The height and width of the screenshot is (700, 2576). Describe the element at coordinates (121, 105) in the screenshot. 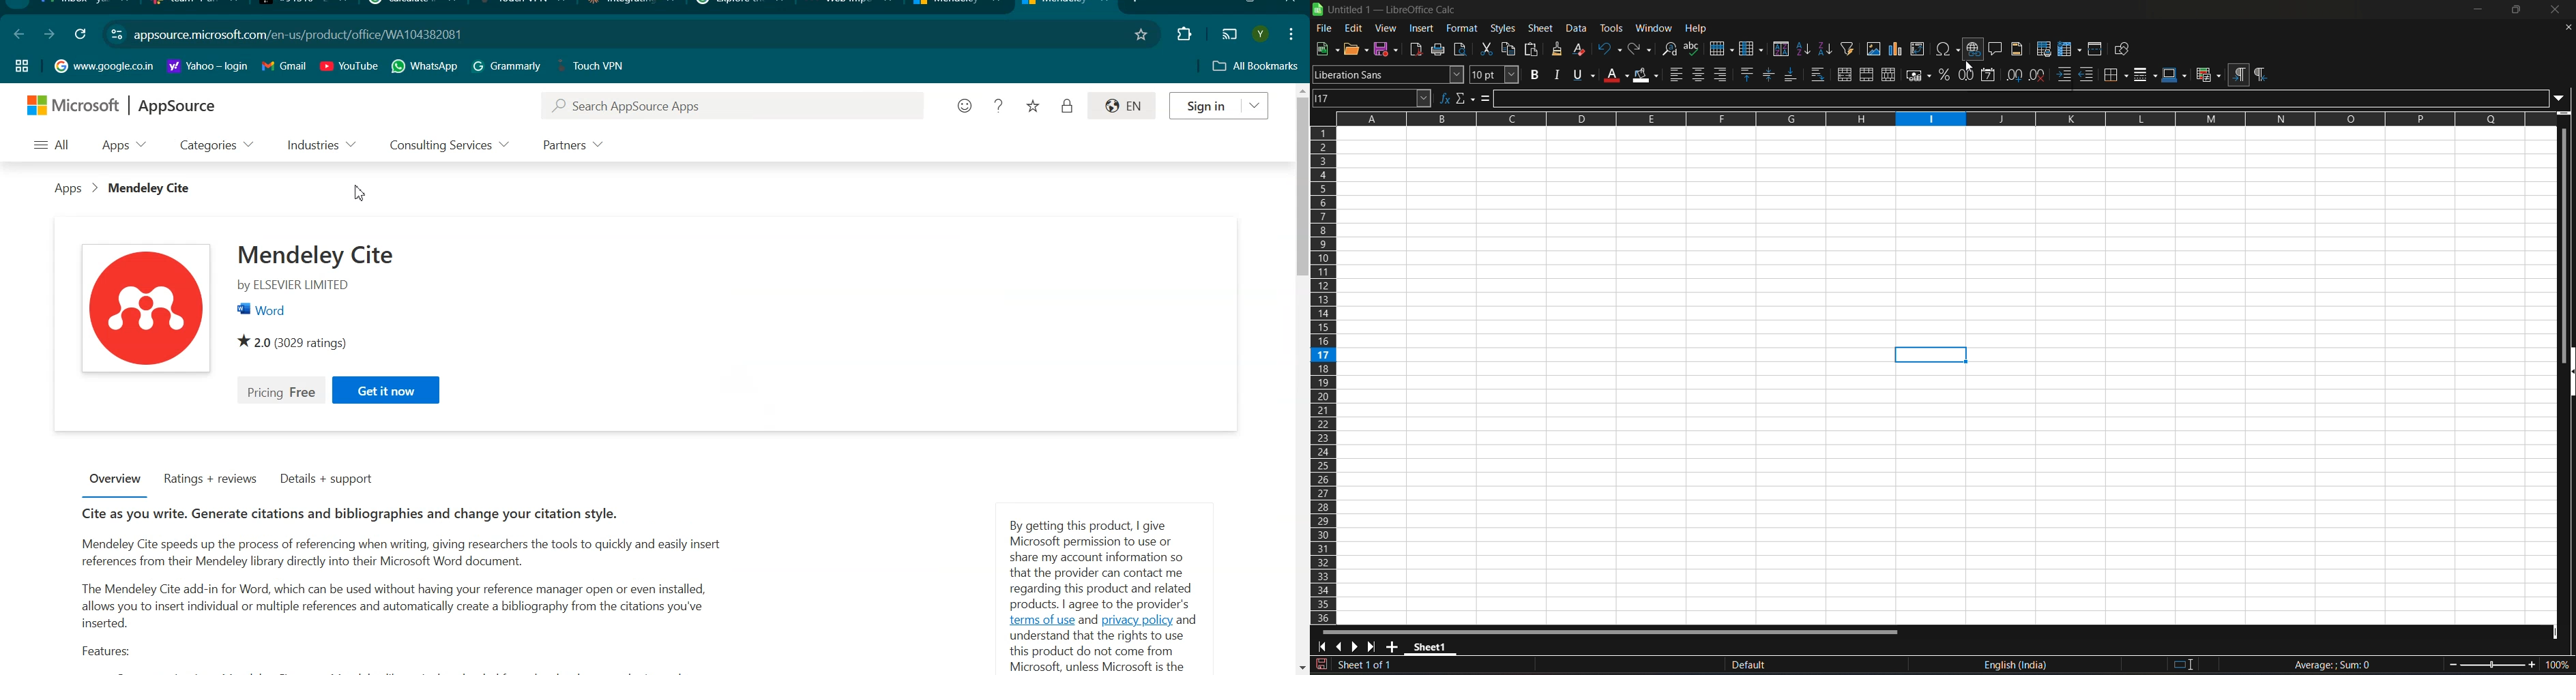

I see `Logo` at that location.